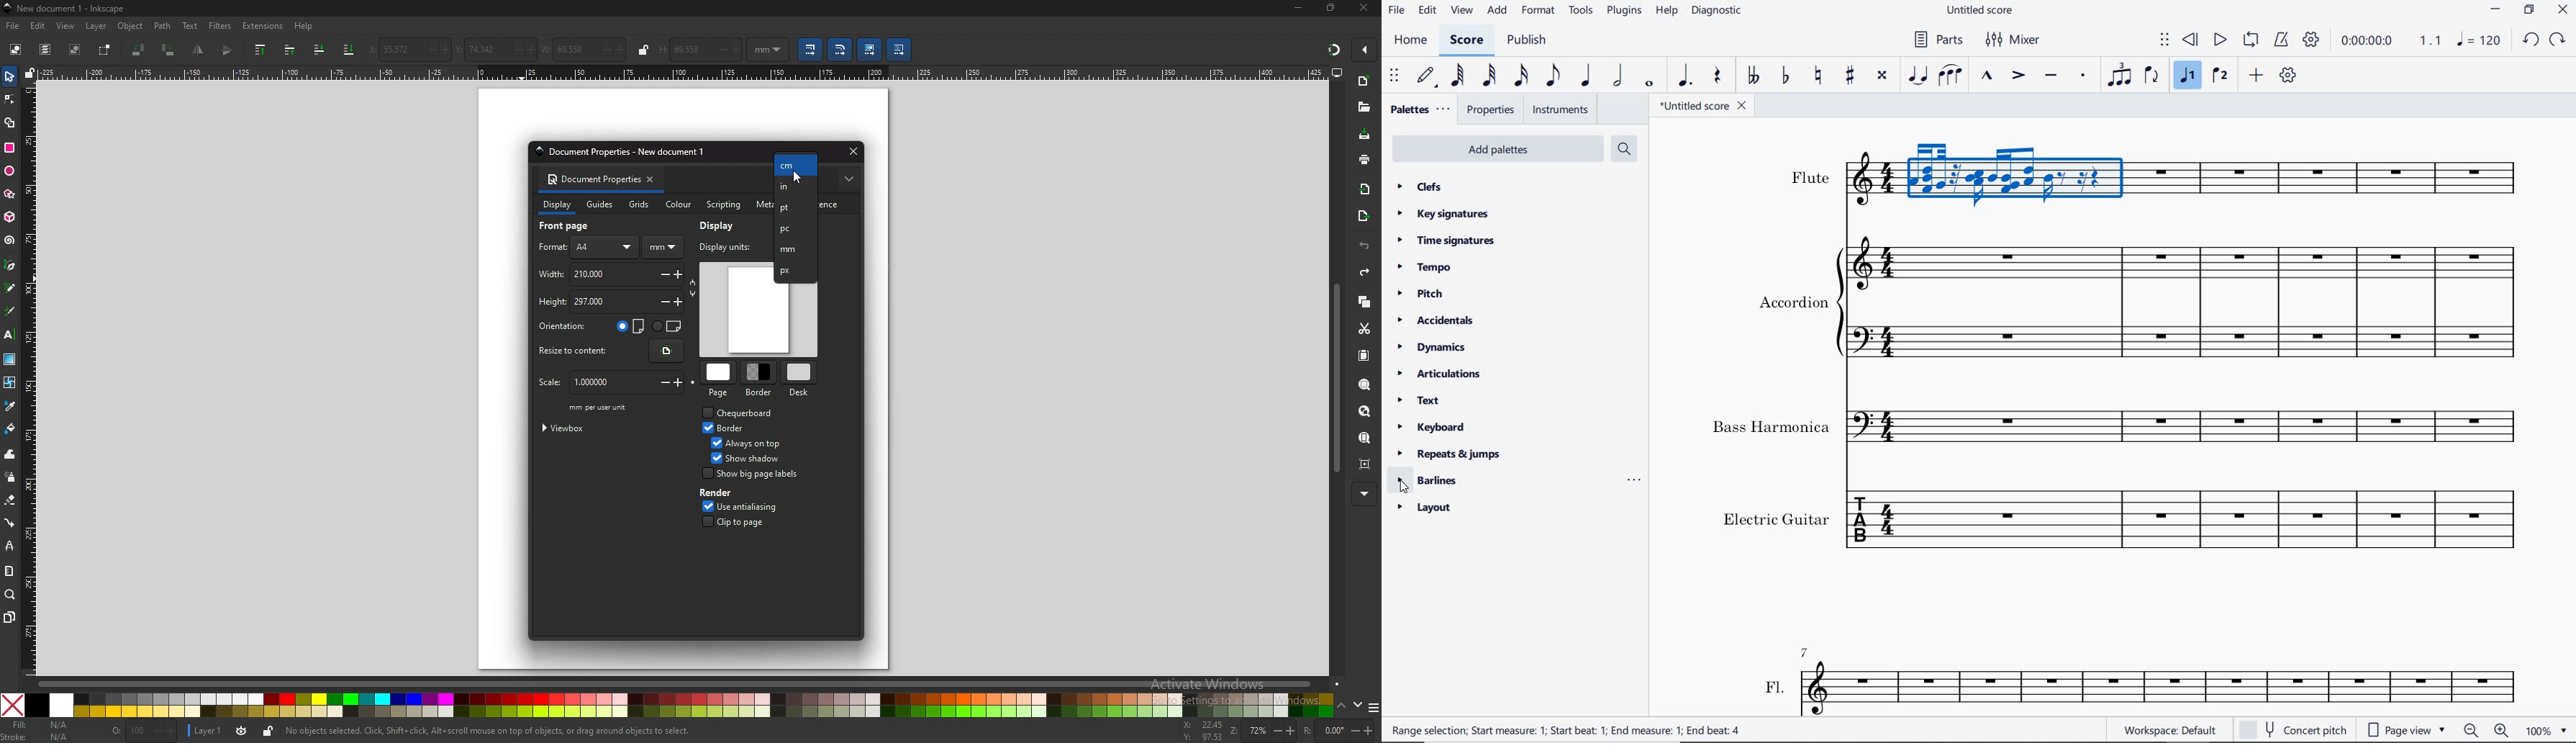 The image size is (2576, 756). I want to click on +, so click(527, 50).